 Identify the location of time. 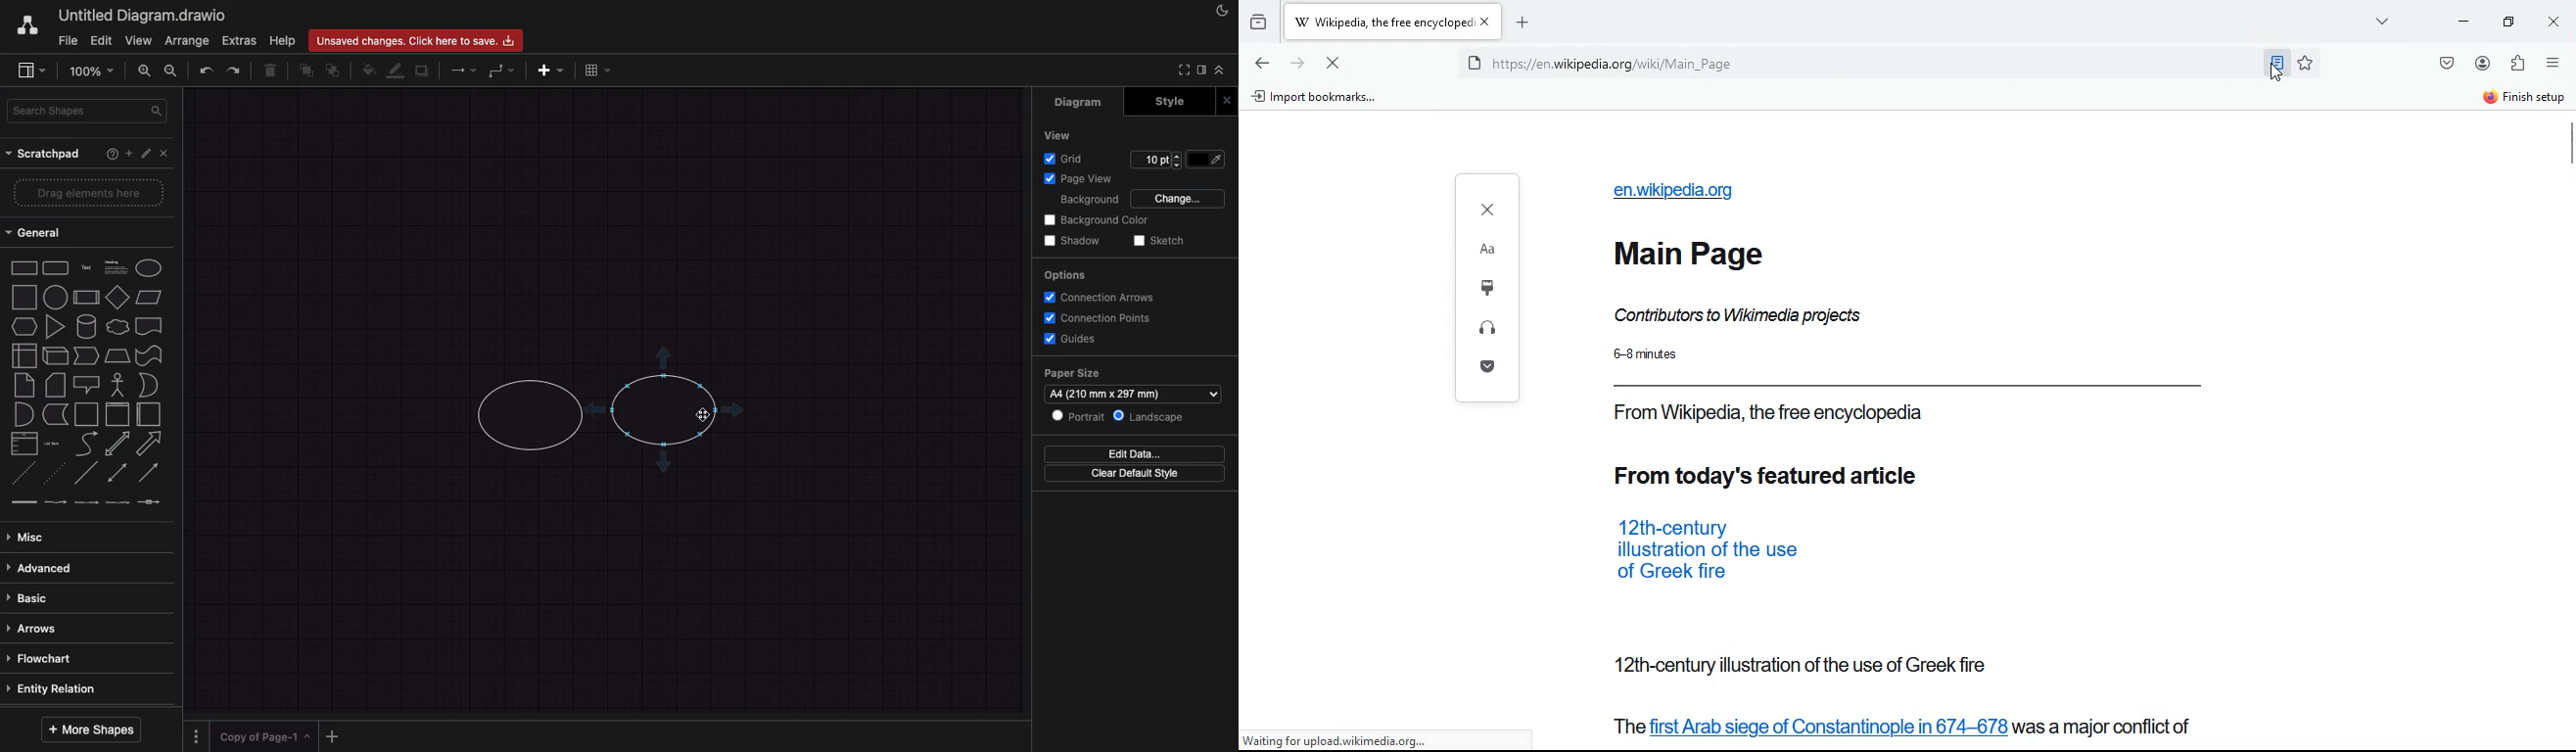
(1649, 352).